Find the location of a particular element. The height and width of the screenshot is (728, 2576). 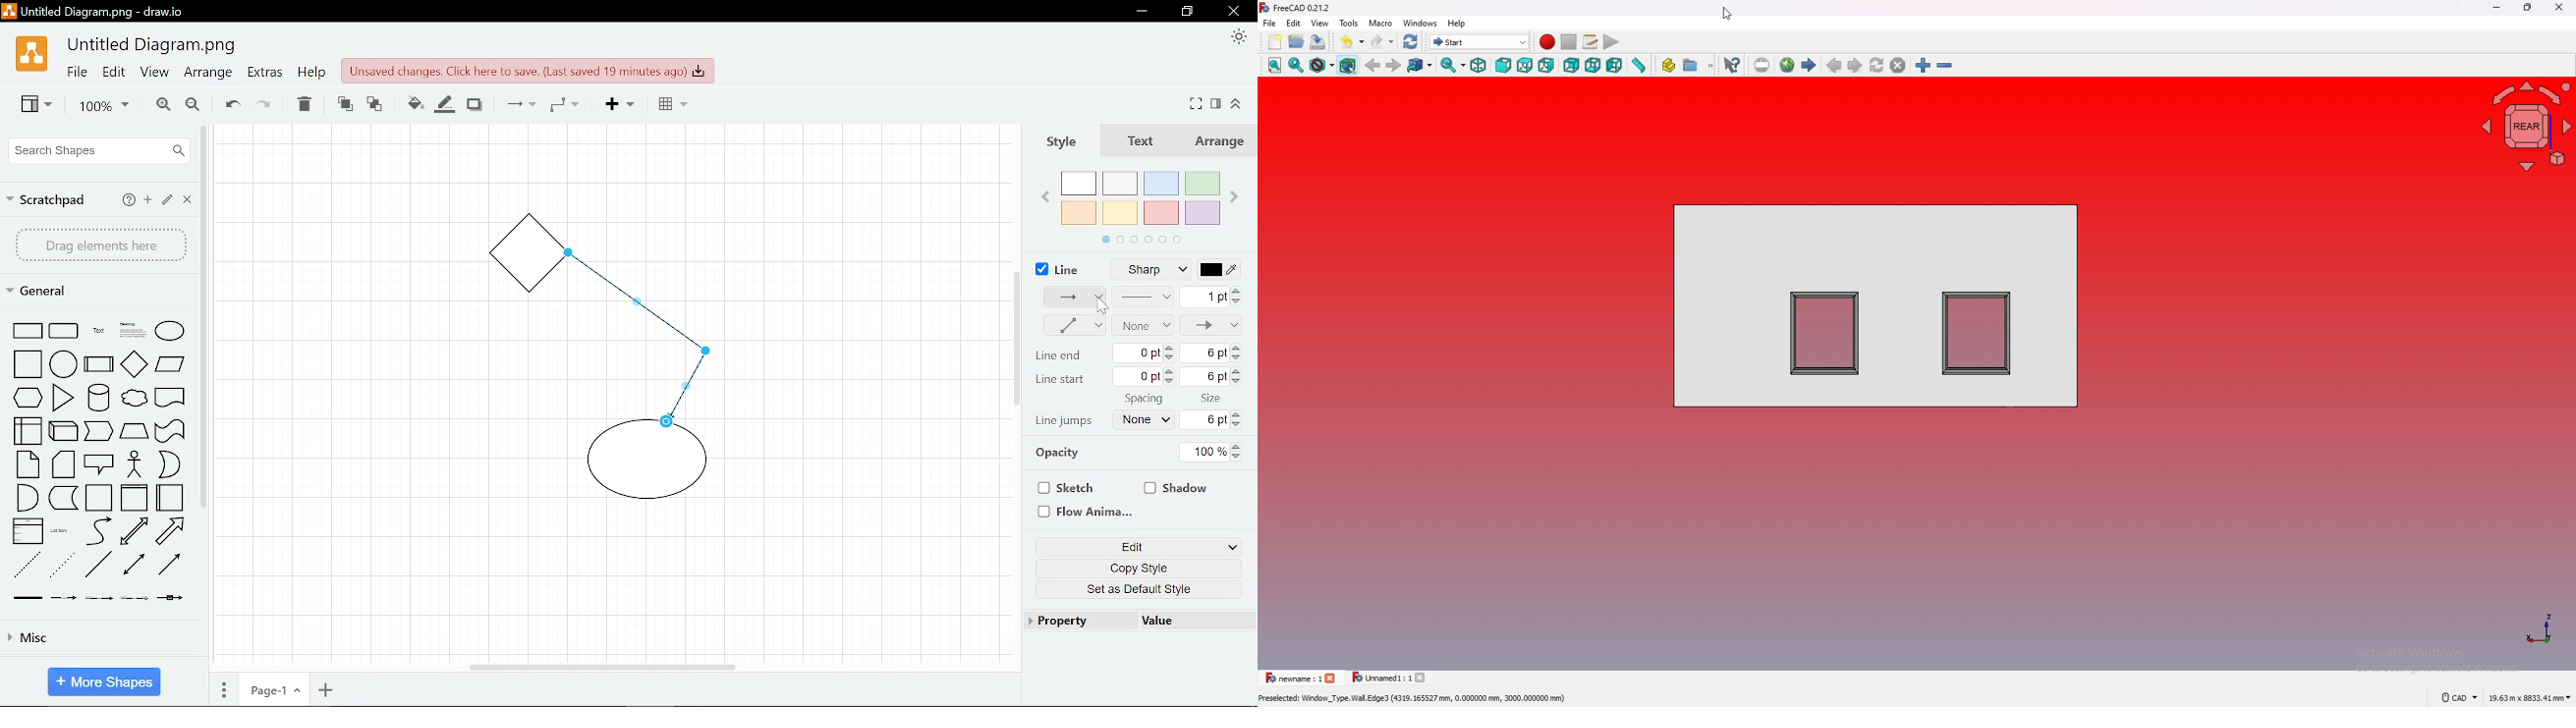

space is located at coordinates (1143, 399).